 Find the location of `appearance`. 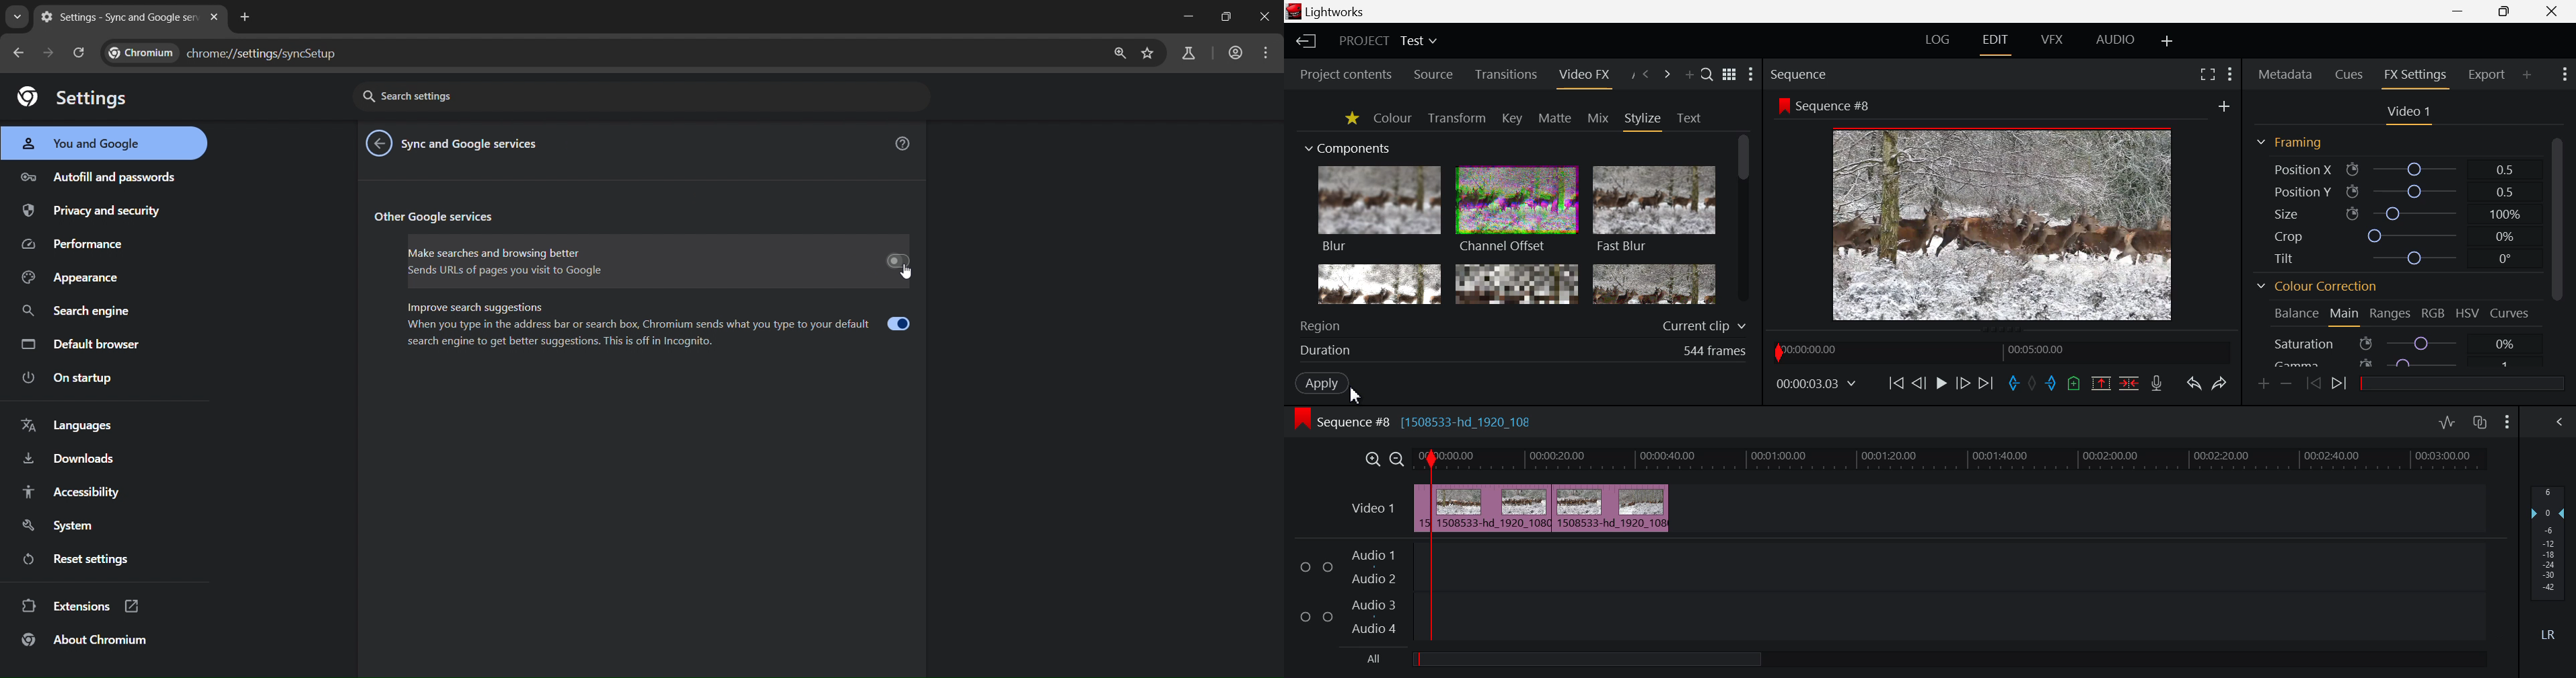

appearance is located at coordinates (75, 278).